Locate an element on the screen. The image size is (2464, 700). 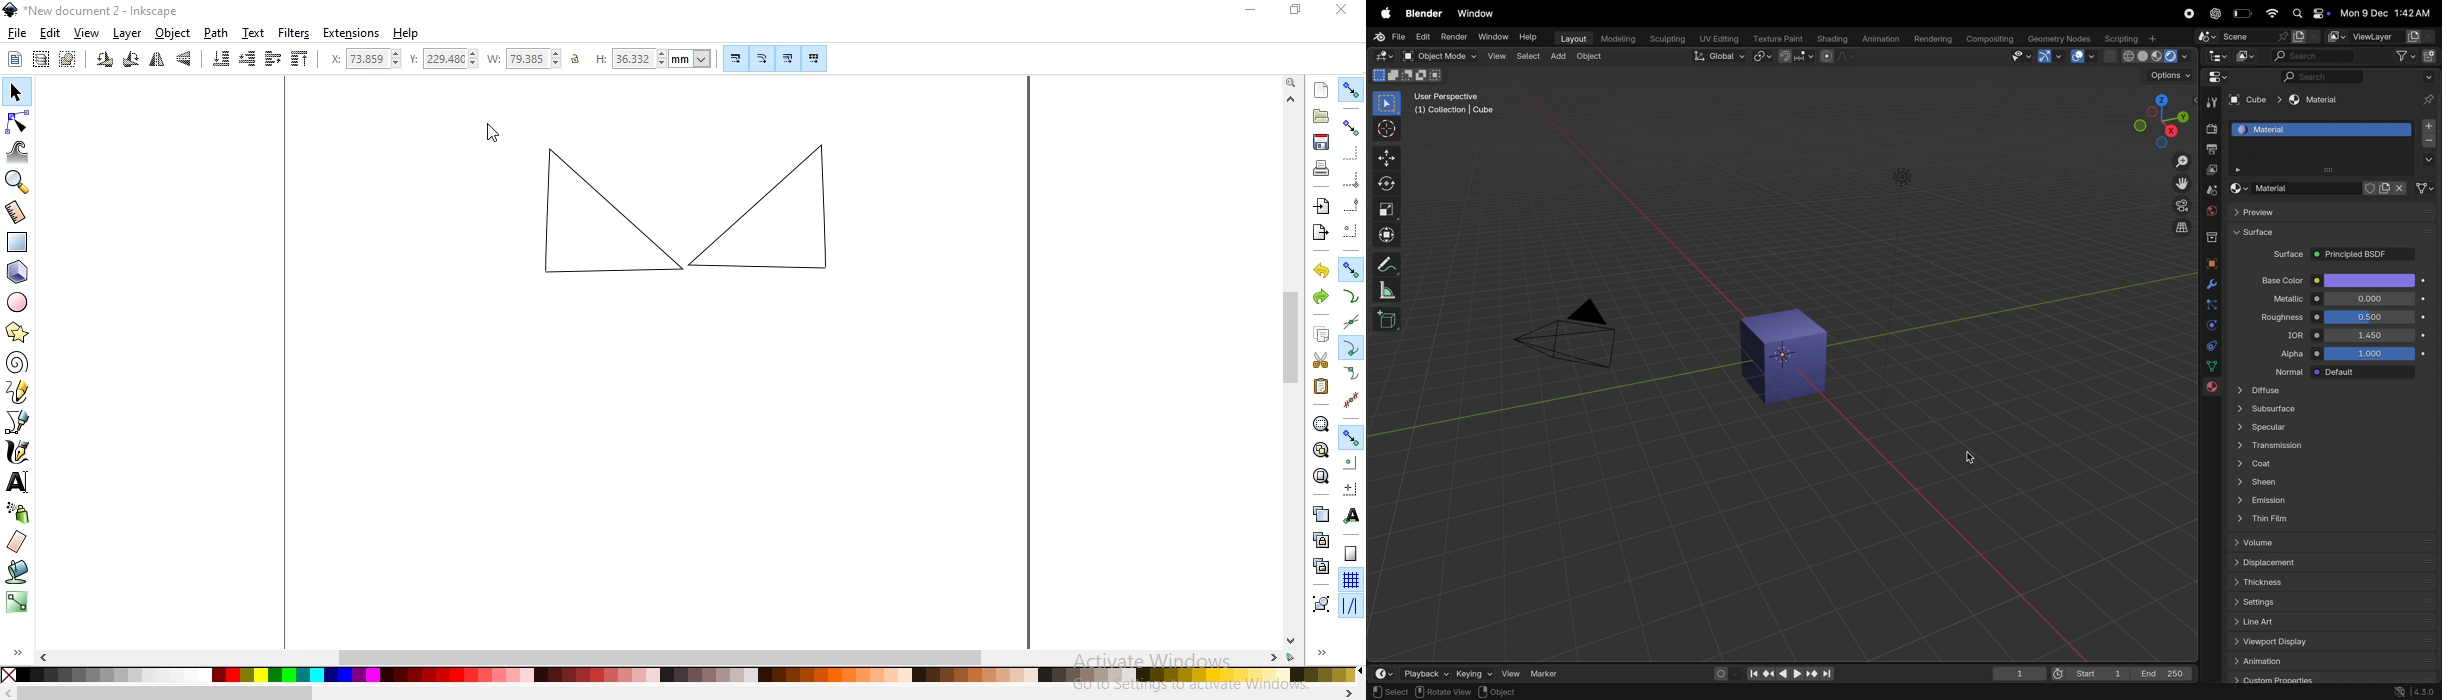
marker is located at coordinates (1548, 673).